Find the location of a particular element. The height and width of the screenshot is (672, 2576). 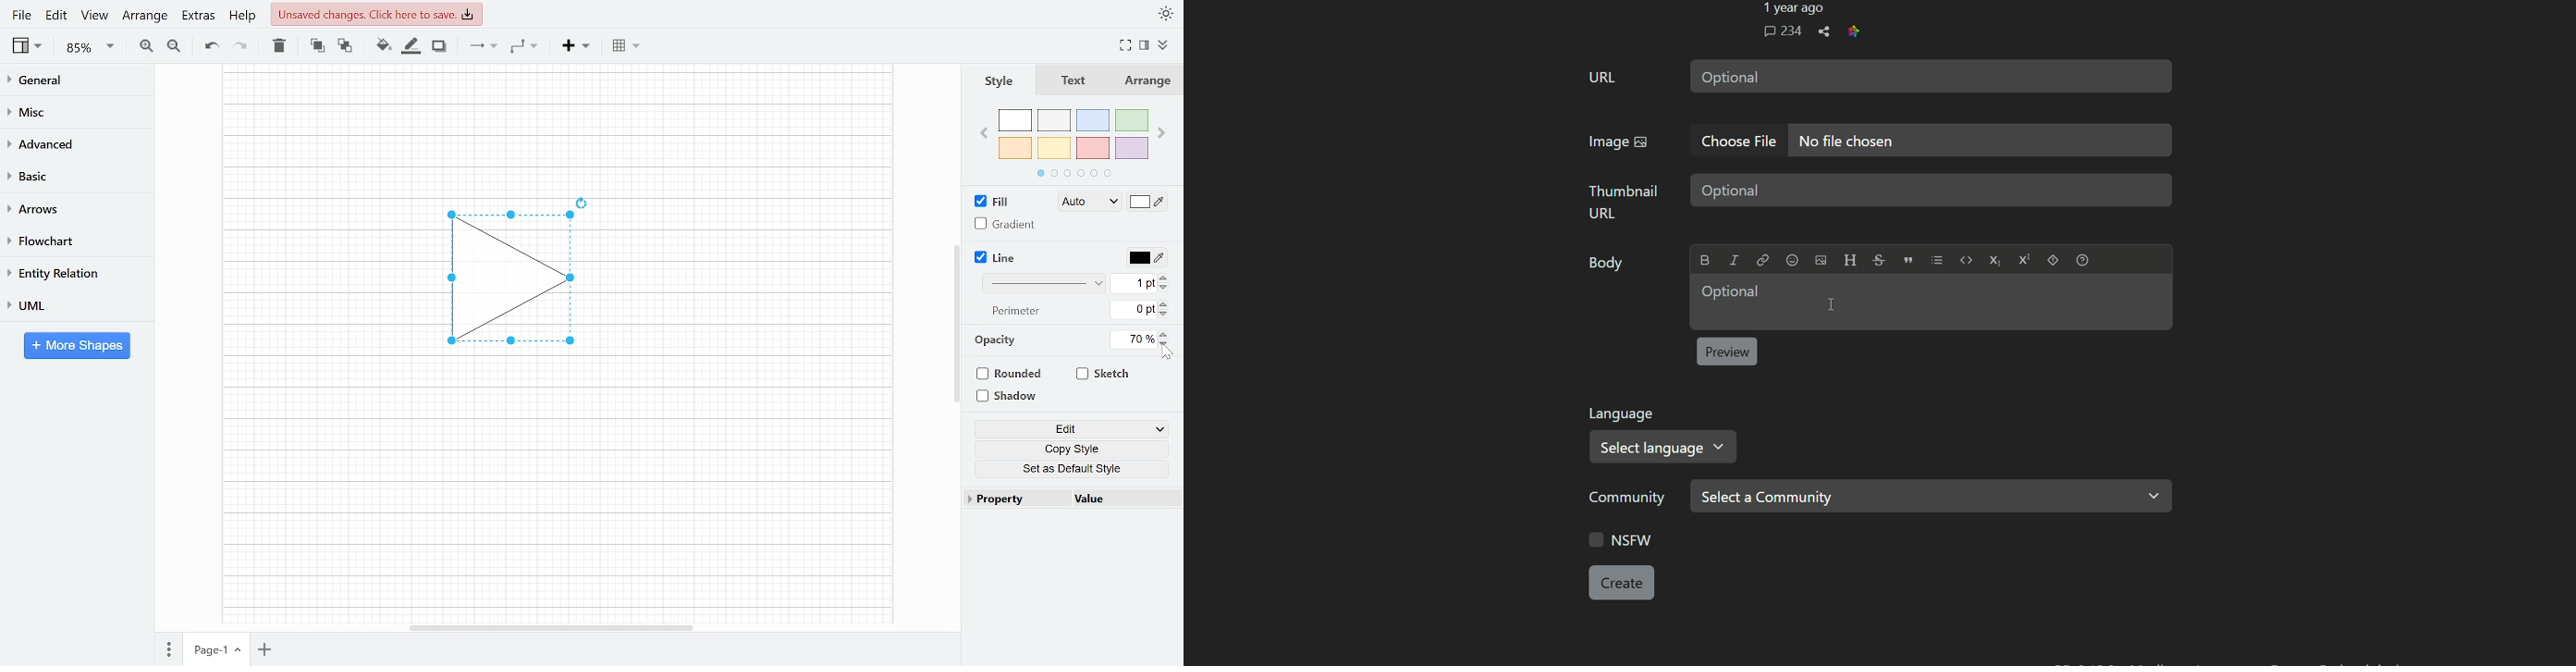

Link is located at coordinates (1854, 31).